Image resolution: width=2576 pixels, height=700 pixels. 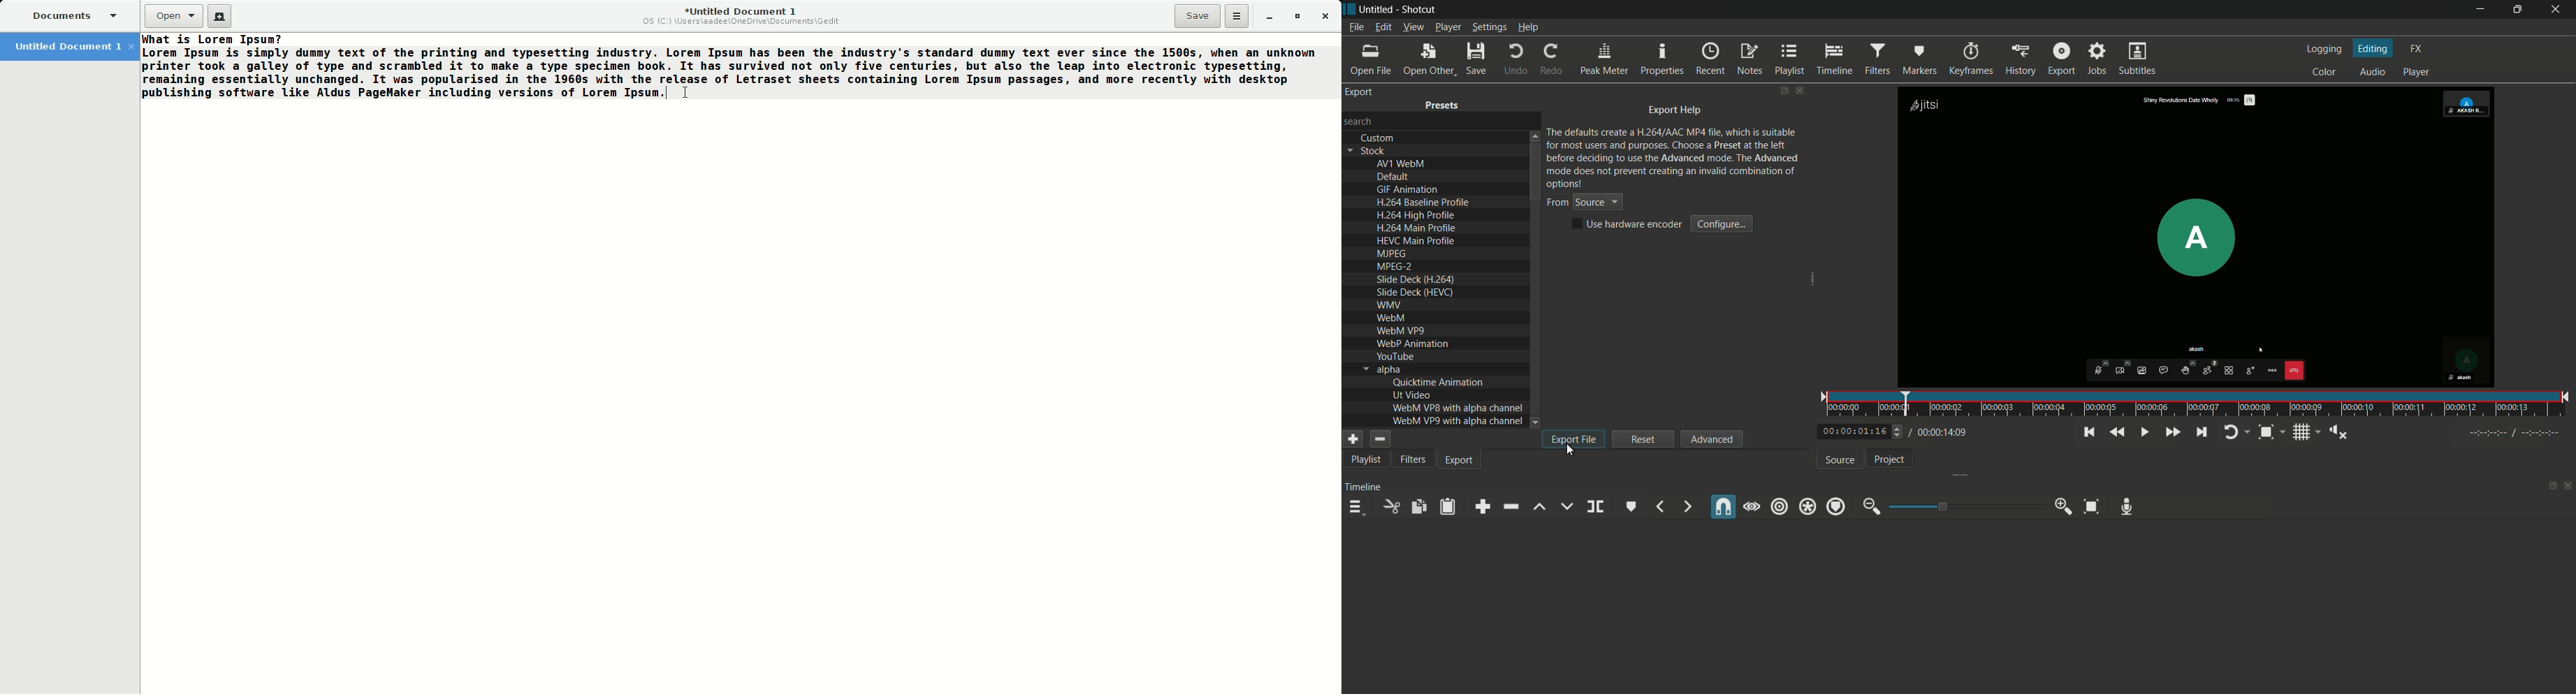 I want to click on record audio, so click(x=2126, y=508).